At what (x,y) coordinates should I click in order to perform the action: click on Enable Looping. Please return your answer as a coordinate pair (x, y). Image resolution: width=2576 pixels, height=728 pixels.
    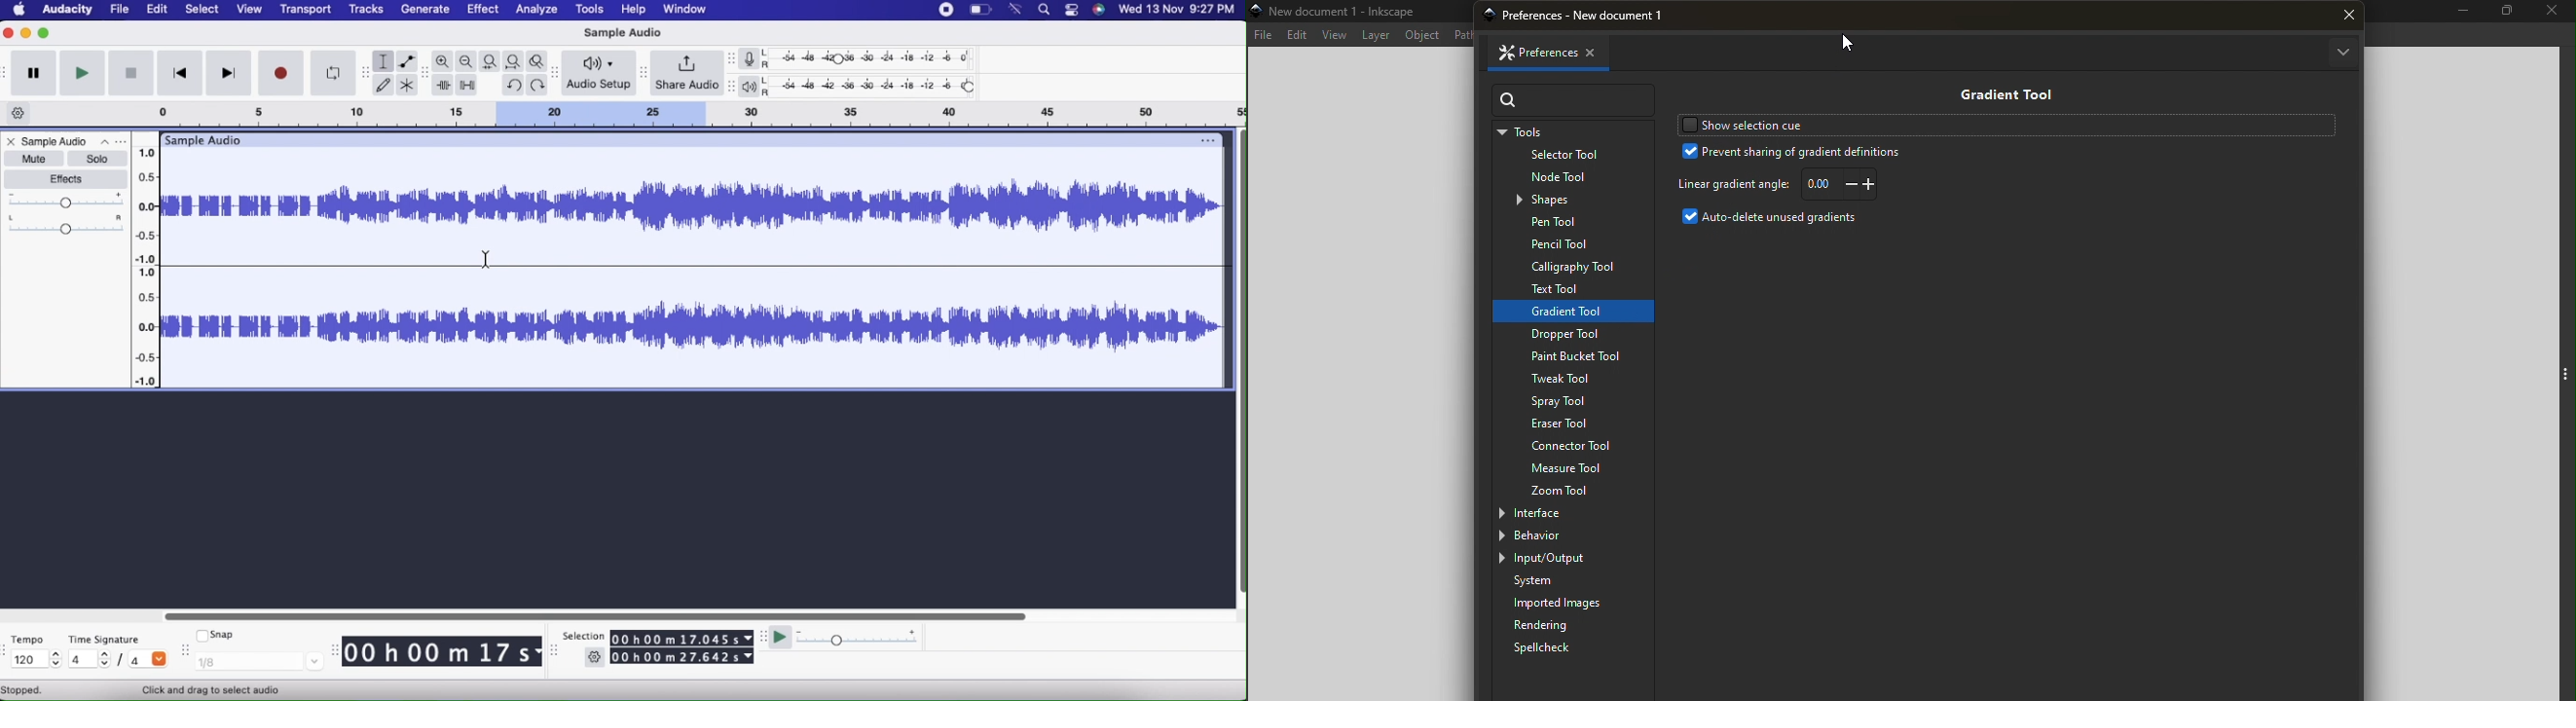
    Looking at the image, I should click on (333, 74).